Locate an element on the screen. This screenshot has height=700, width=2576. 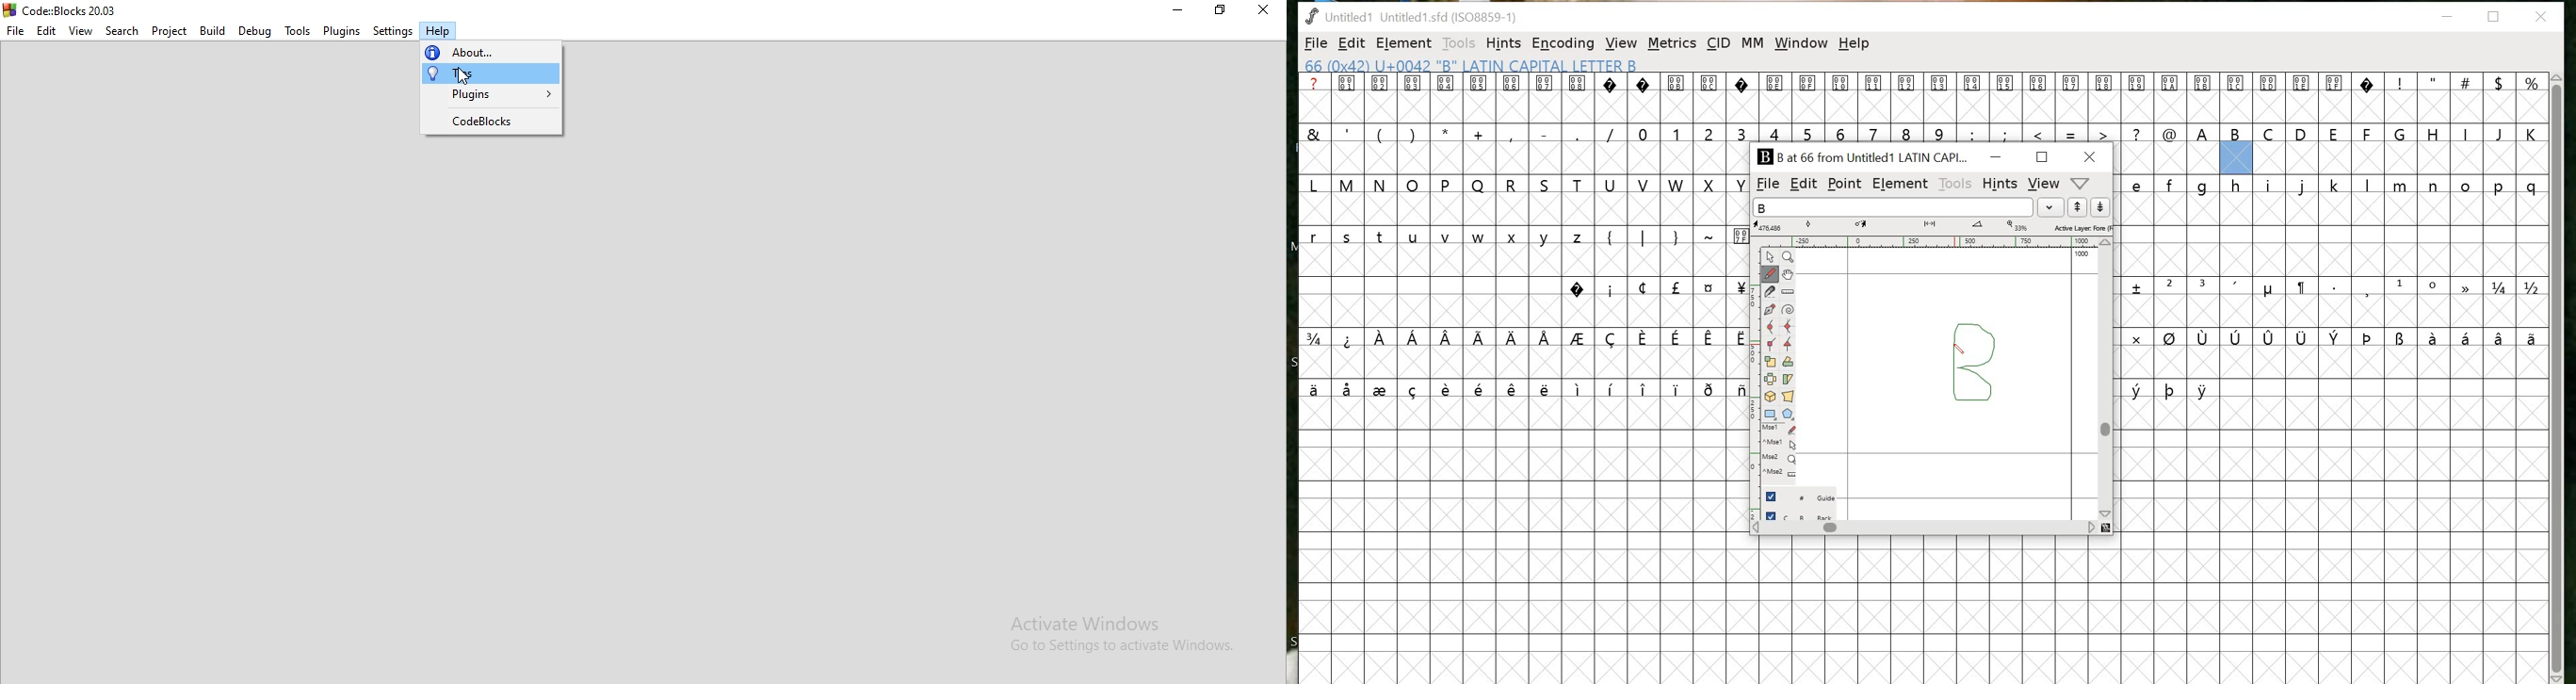
Debug  is located at coordinates (255, 30).